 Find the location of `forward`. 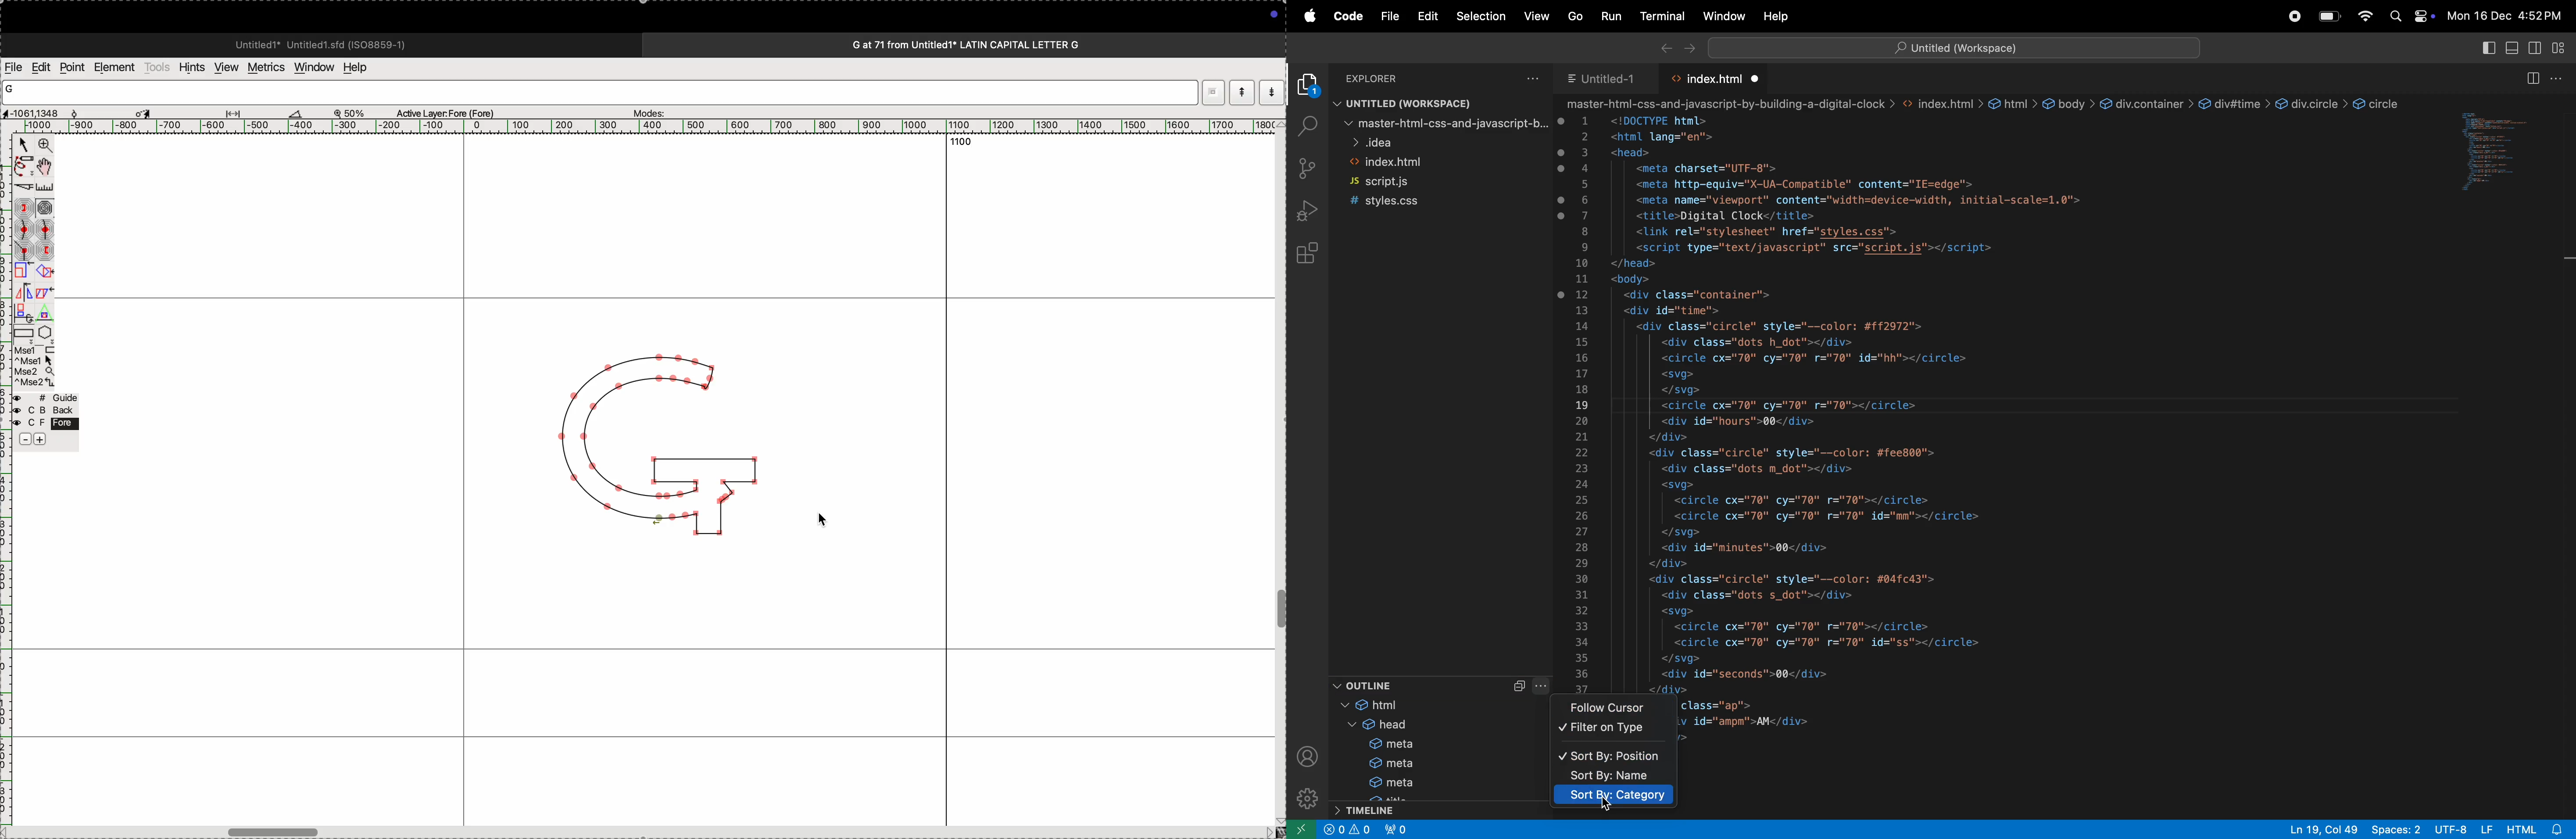

forward is located at coordinates (1686, 49).